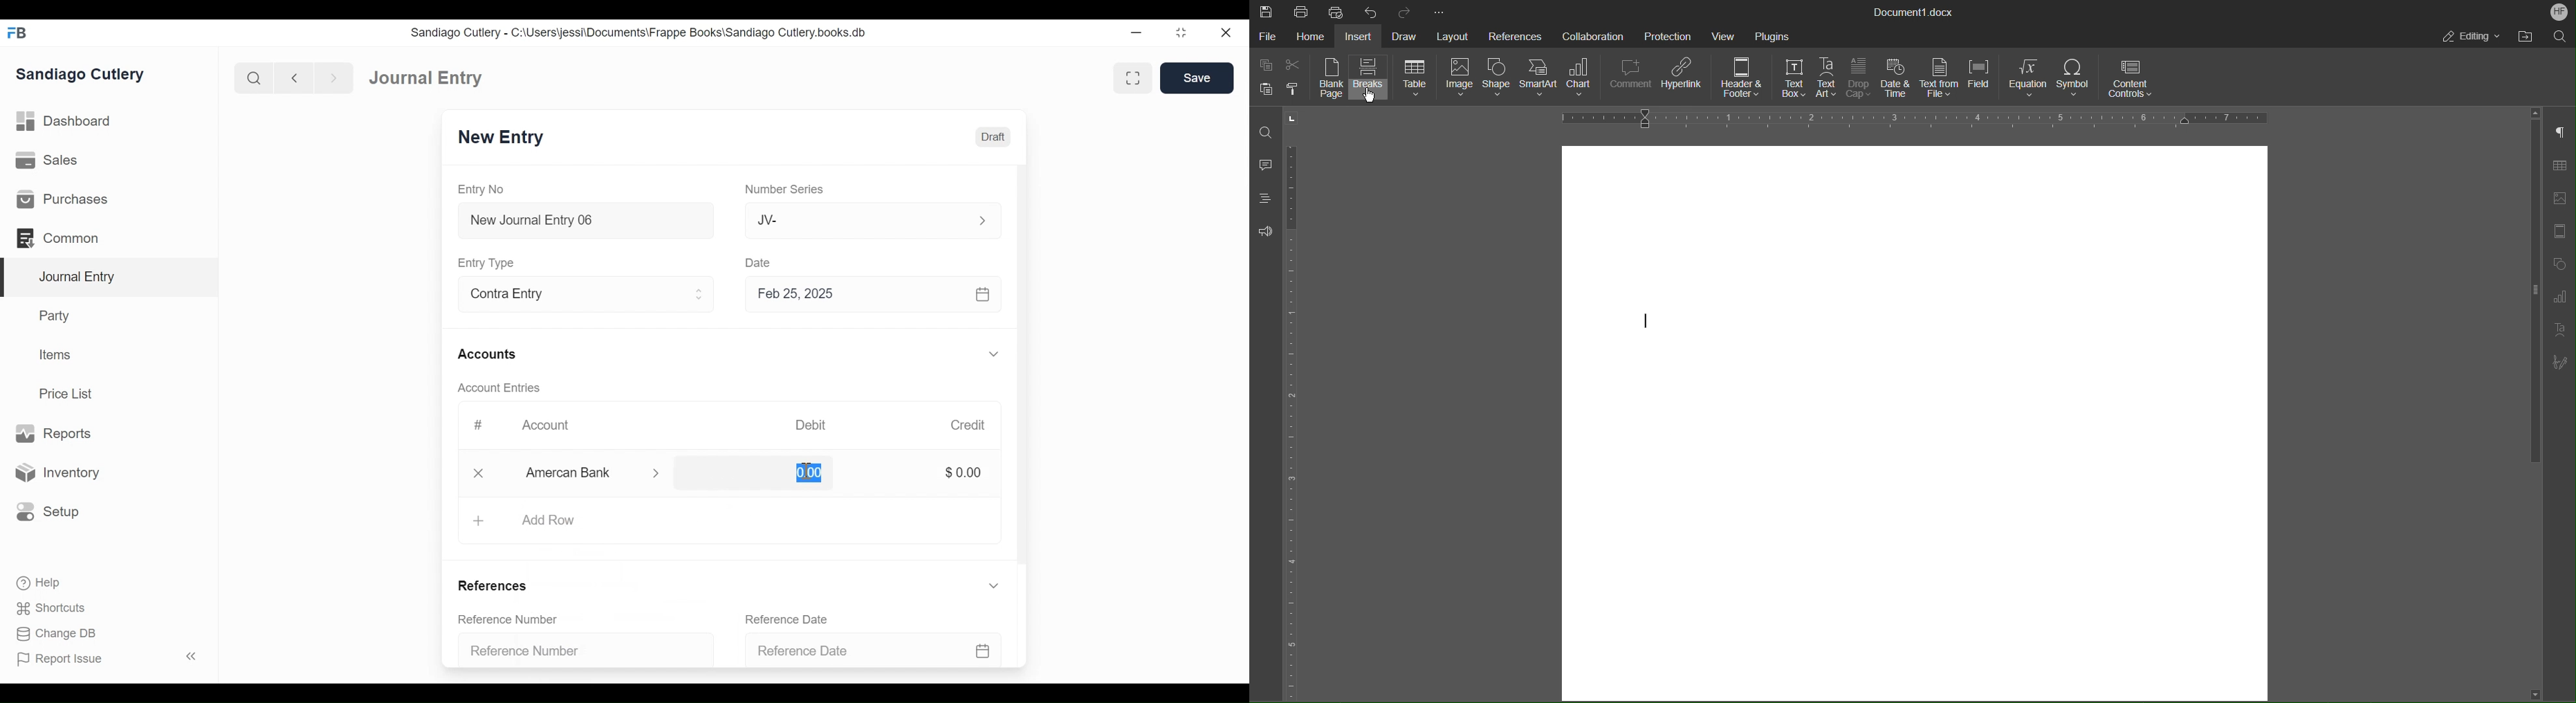 This screenshot has height=728, width=2576. What do you see at coordinates (659, 473) in the screenshot?
I see `Expand` at bounding box center [659, 473].